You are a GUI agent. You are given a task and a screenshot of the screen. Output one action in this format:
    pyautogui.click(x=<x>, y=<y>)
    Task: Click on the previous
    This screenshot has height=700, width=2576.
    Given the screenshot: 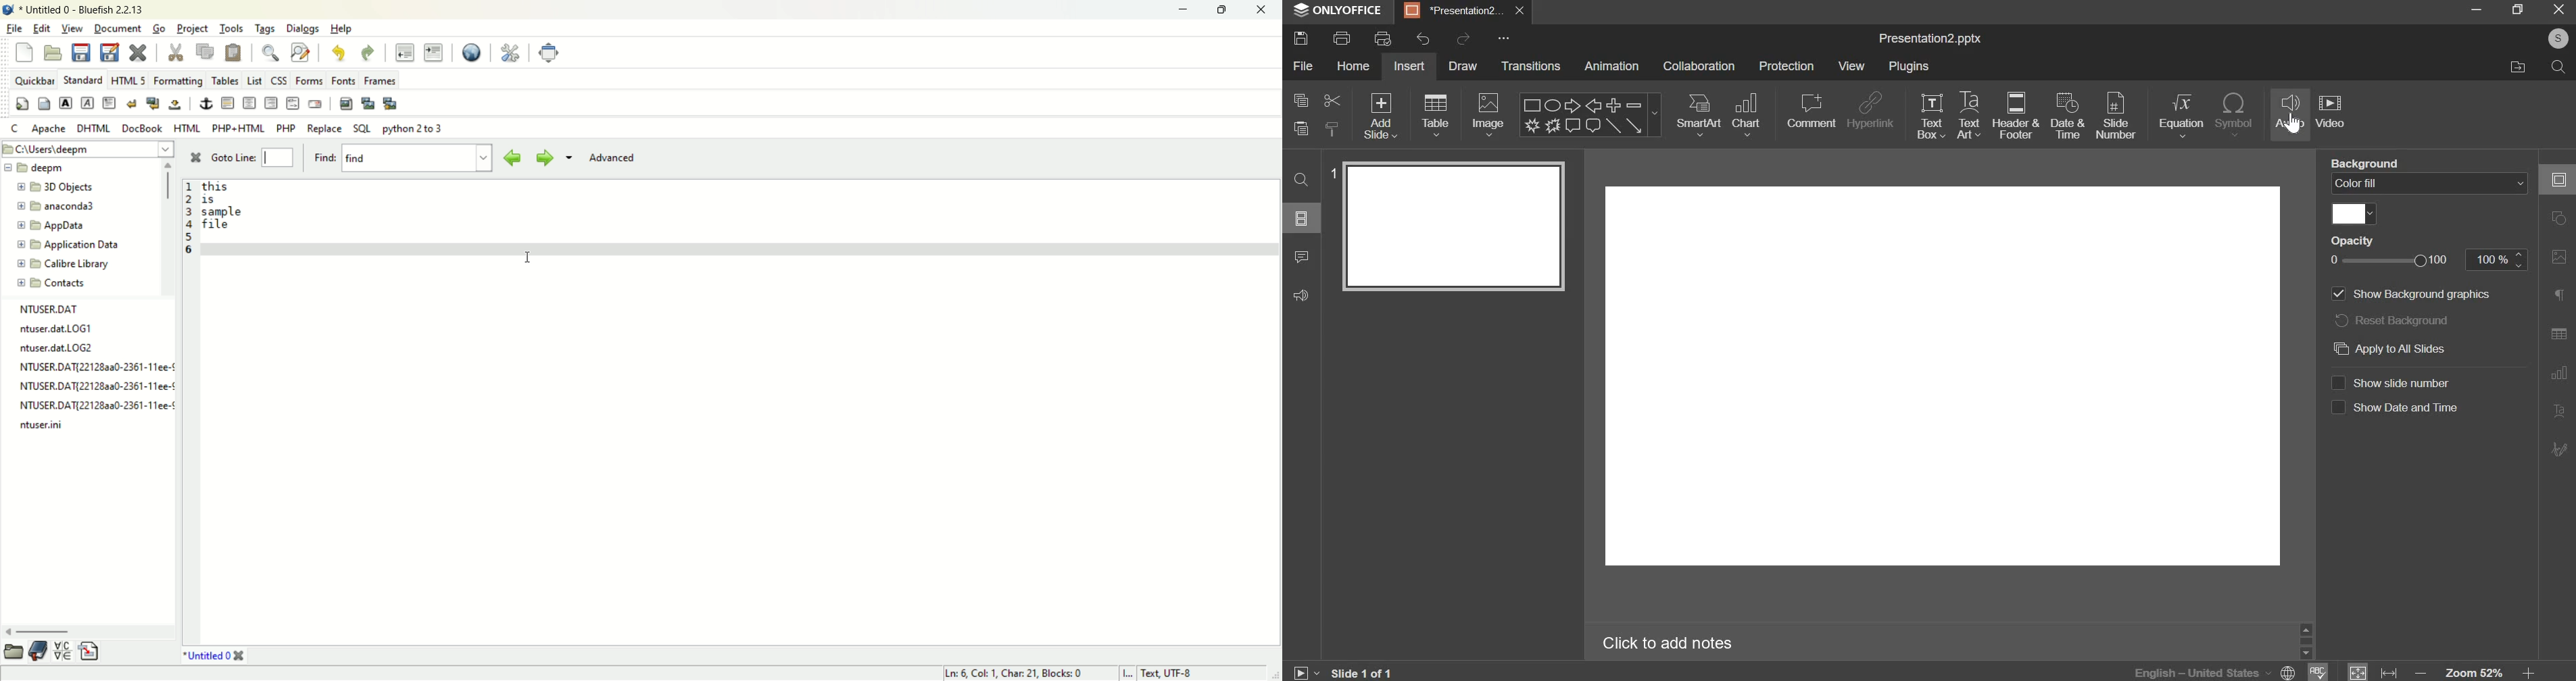 What is the action you would take?
    pyautogui.click(x=511, y=158)
    